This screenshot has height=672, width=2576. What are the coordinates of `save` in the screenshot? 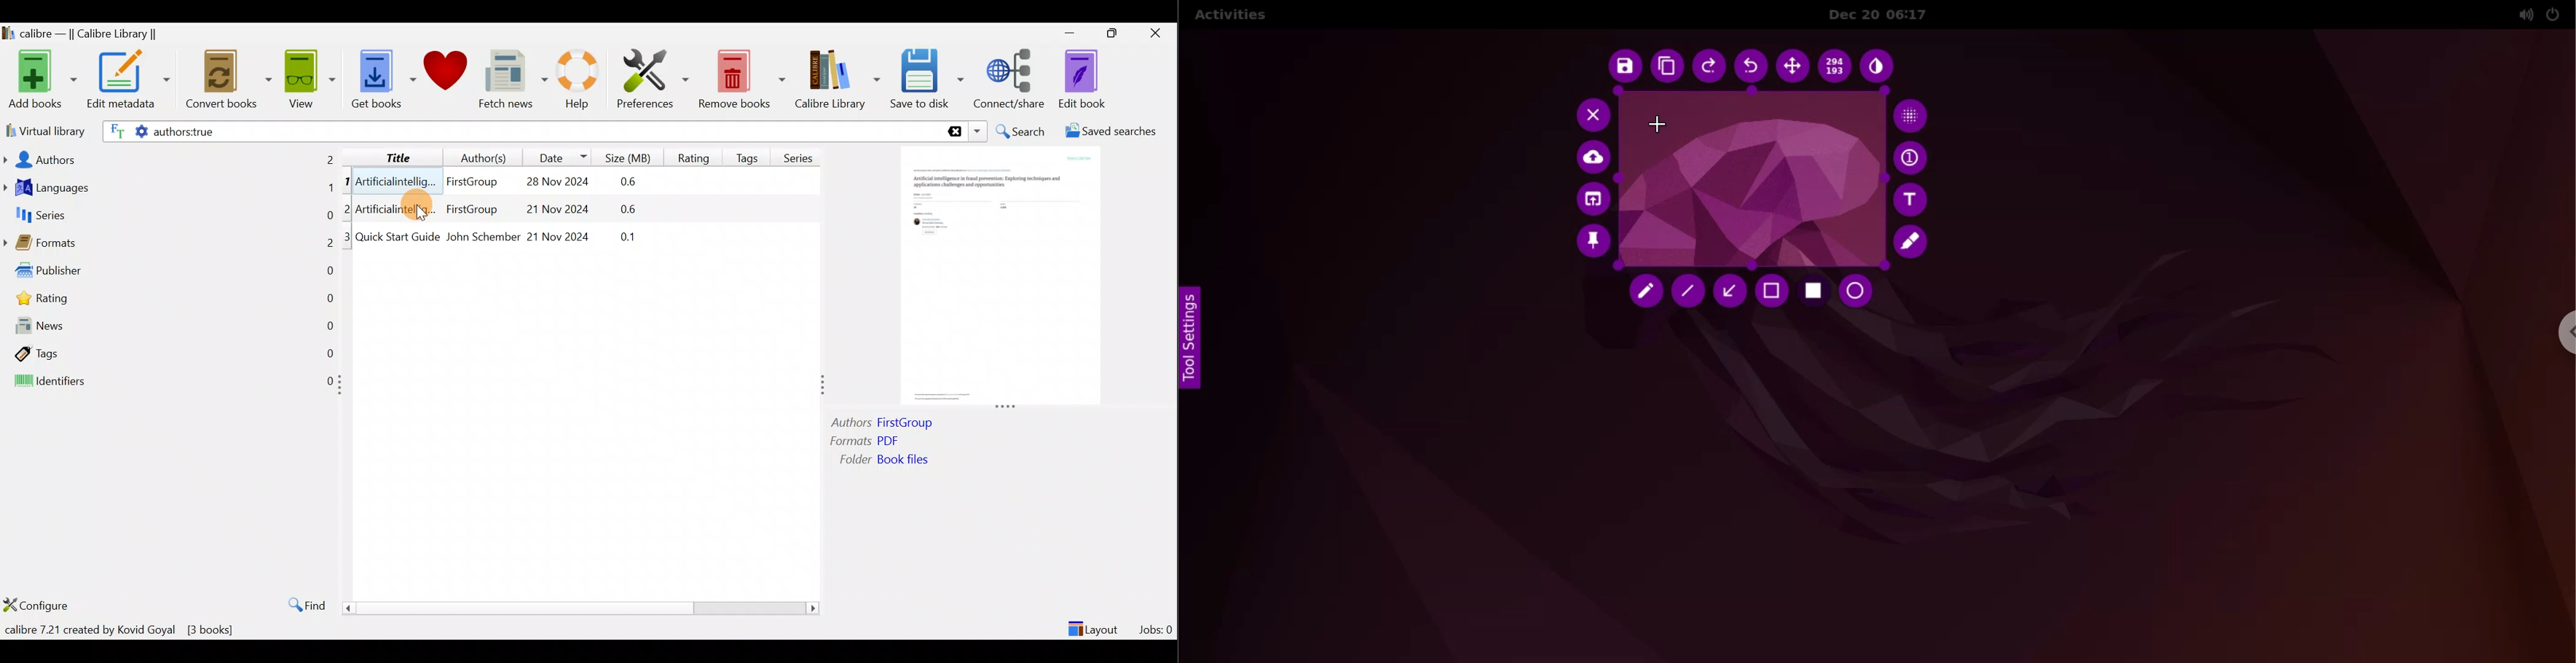 It's located at (1622, 67).